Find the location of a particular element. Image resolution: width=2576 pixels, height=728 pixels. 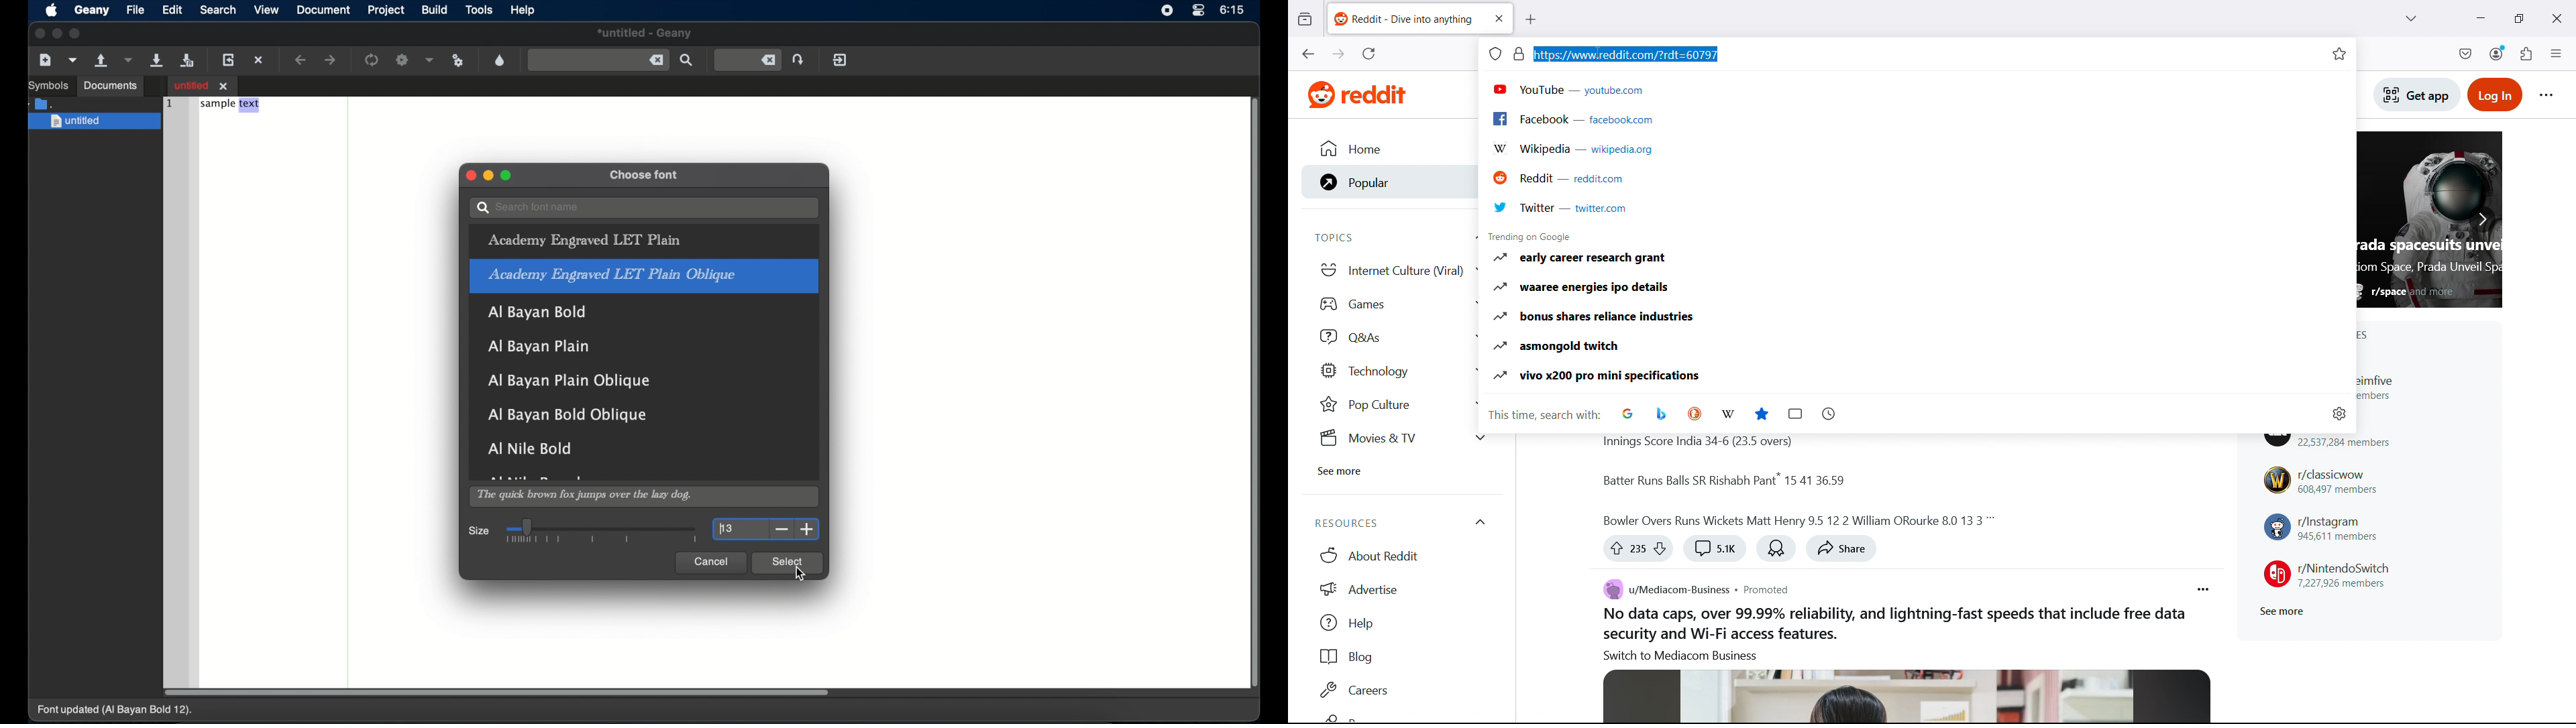

Popular is located at coordinates (1388, 182).